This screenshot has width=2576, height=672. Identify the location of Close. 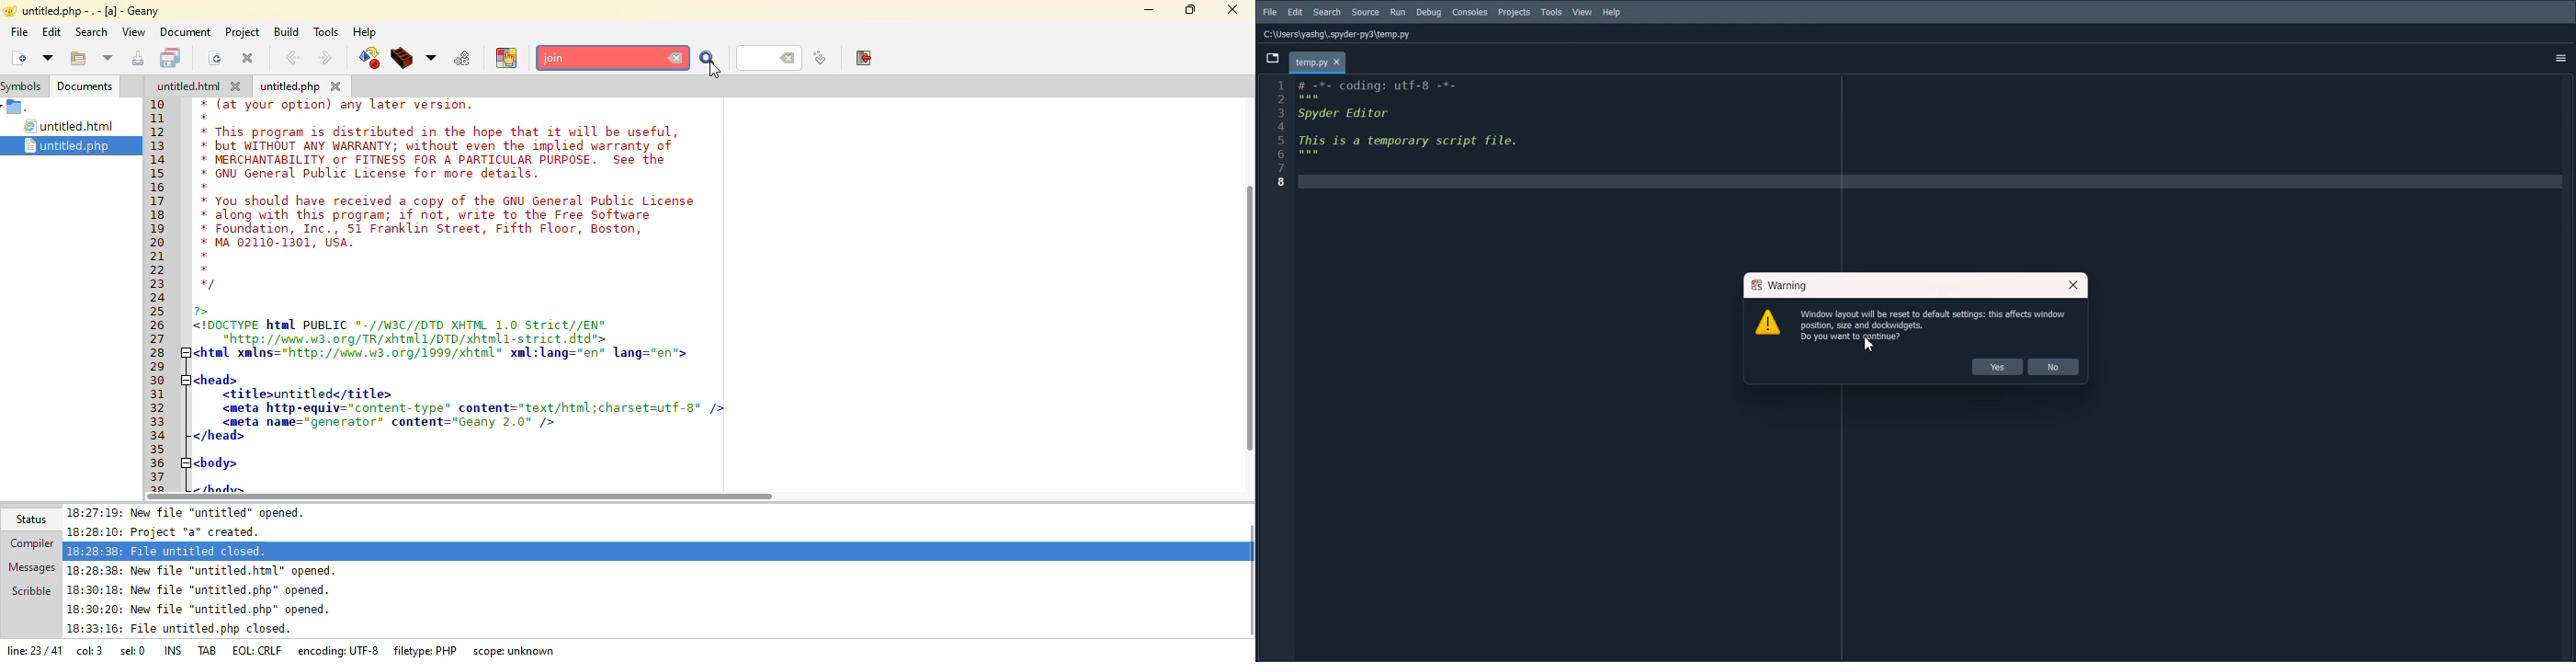
(2072, 284).